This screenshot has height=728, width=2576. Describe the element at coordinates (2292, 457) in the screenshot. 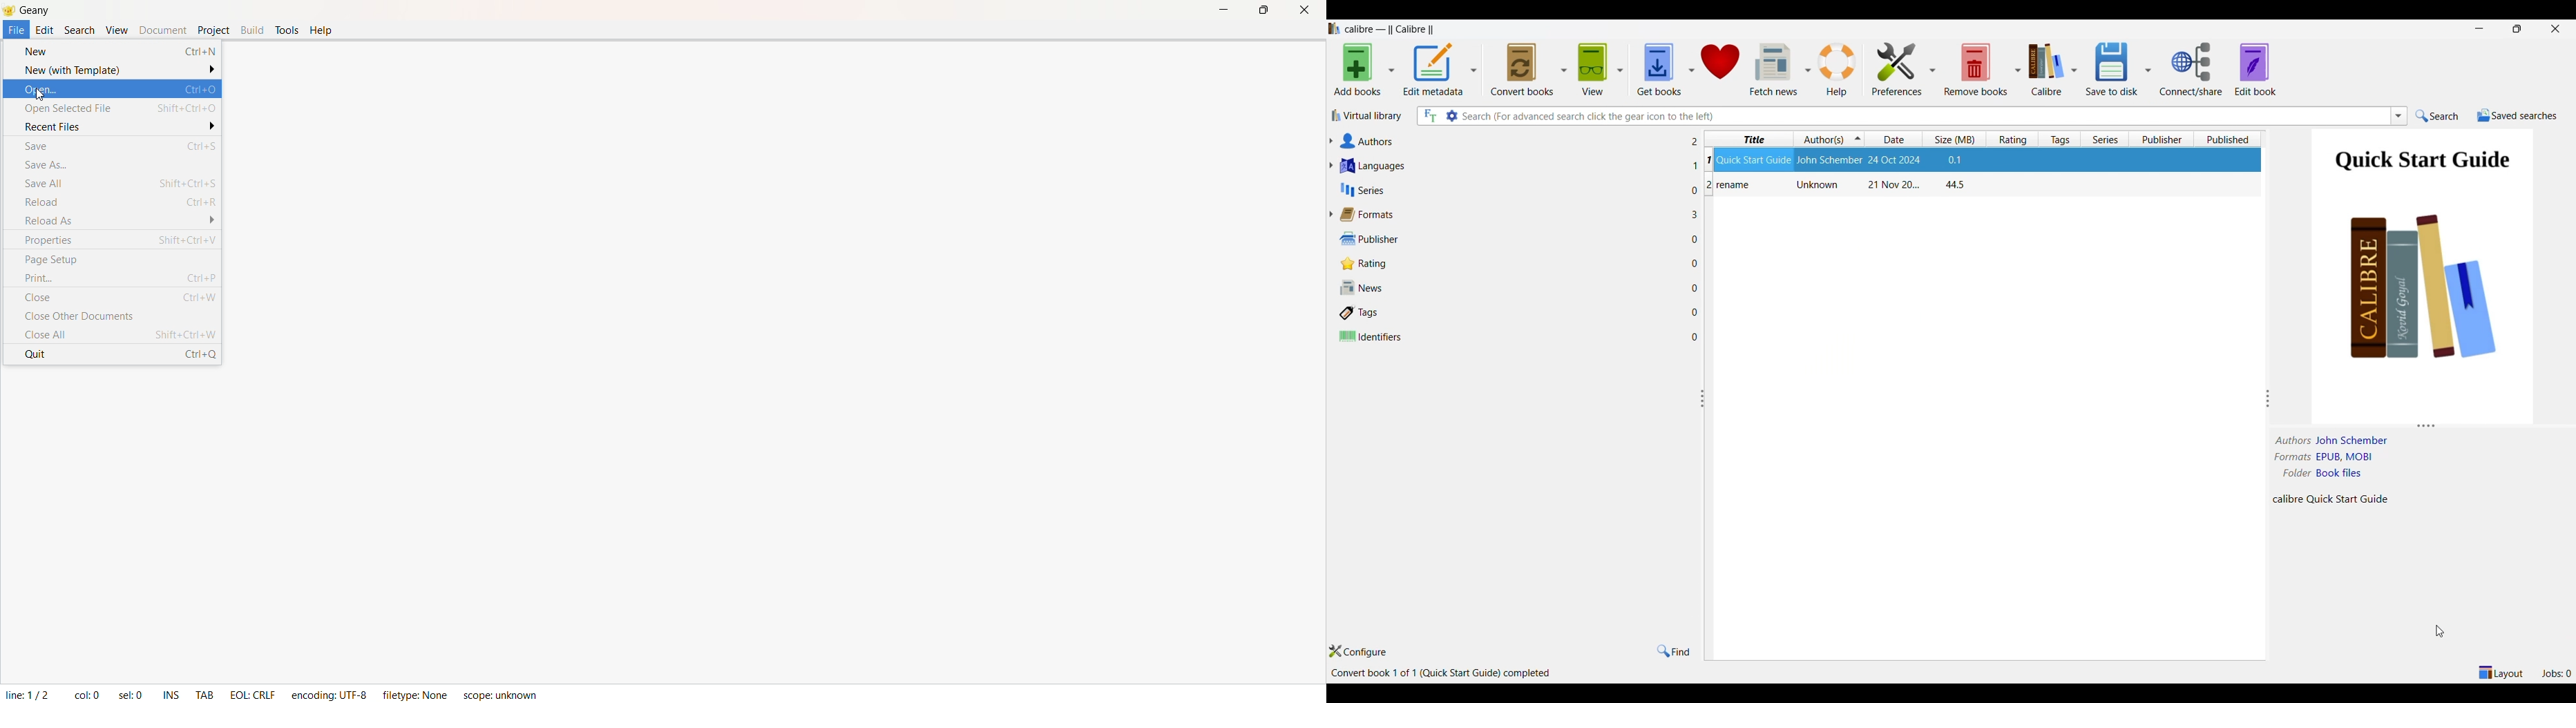

I see `formats` at that location.